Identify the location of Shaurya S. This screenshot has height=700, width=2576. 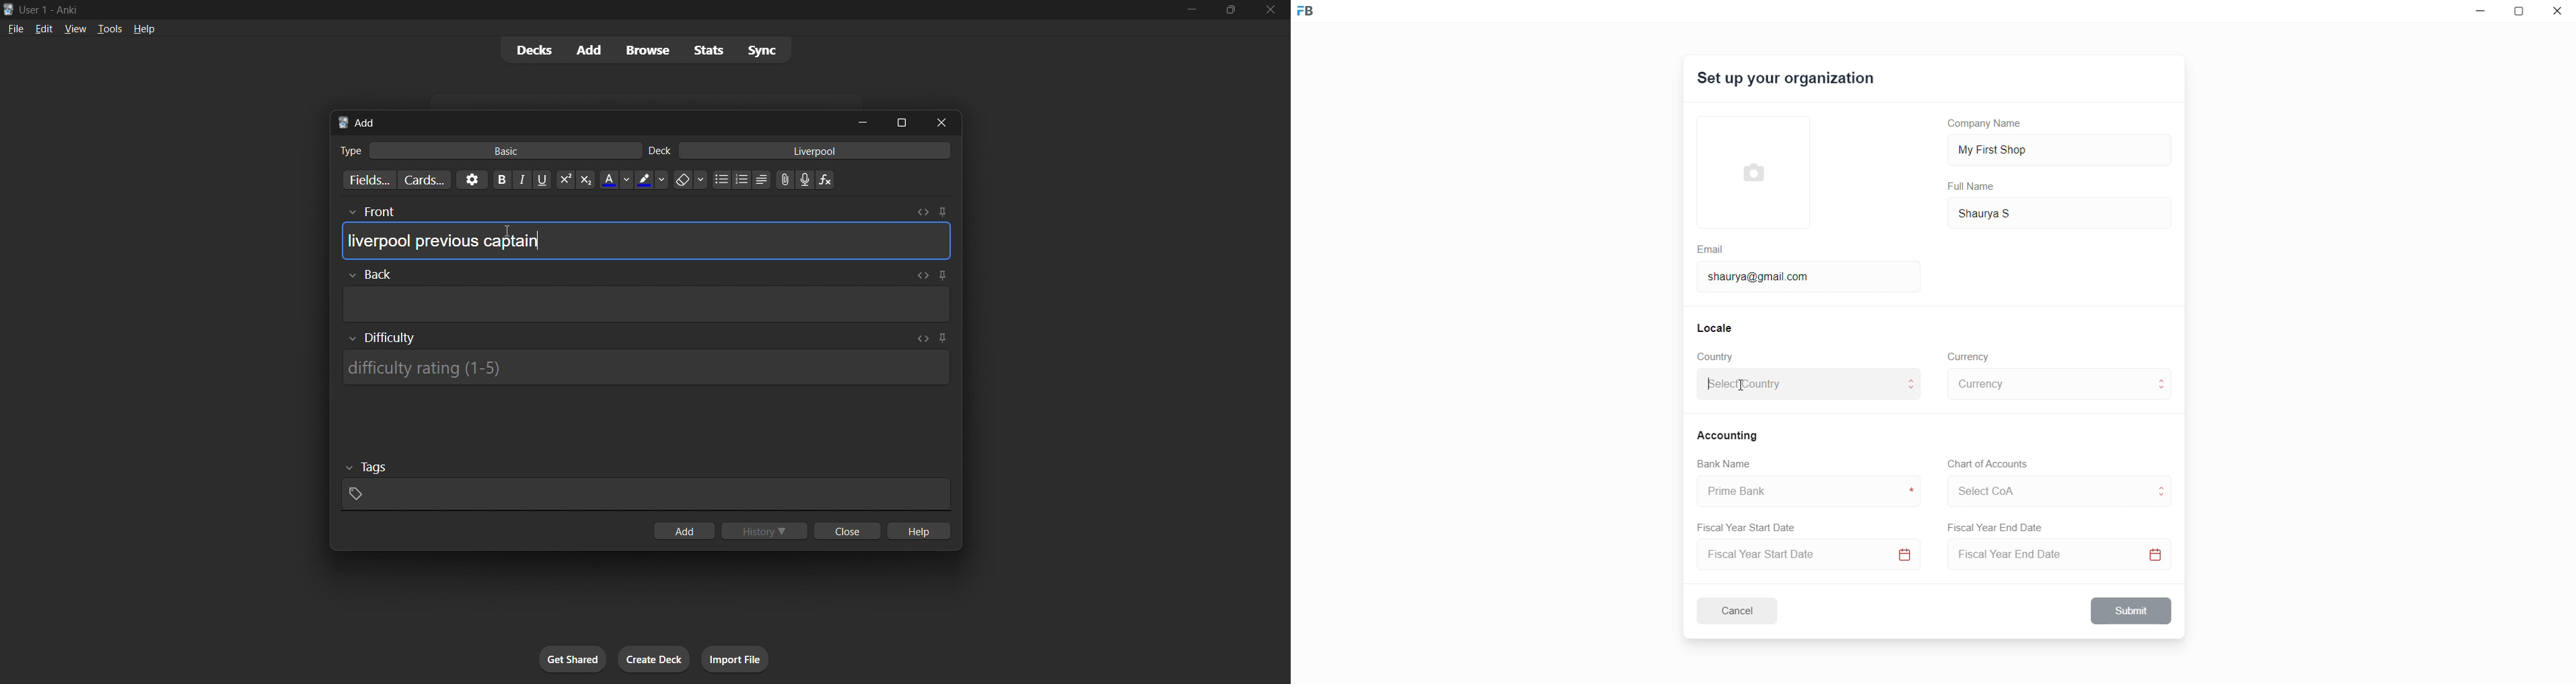
(2005, 212).